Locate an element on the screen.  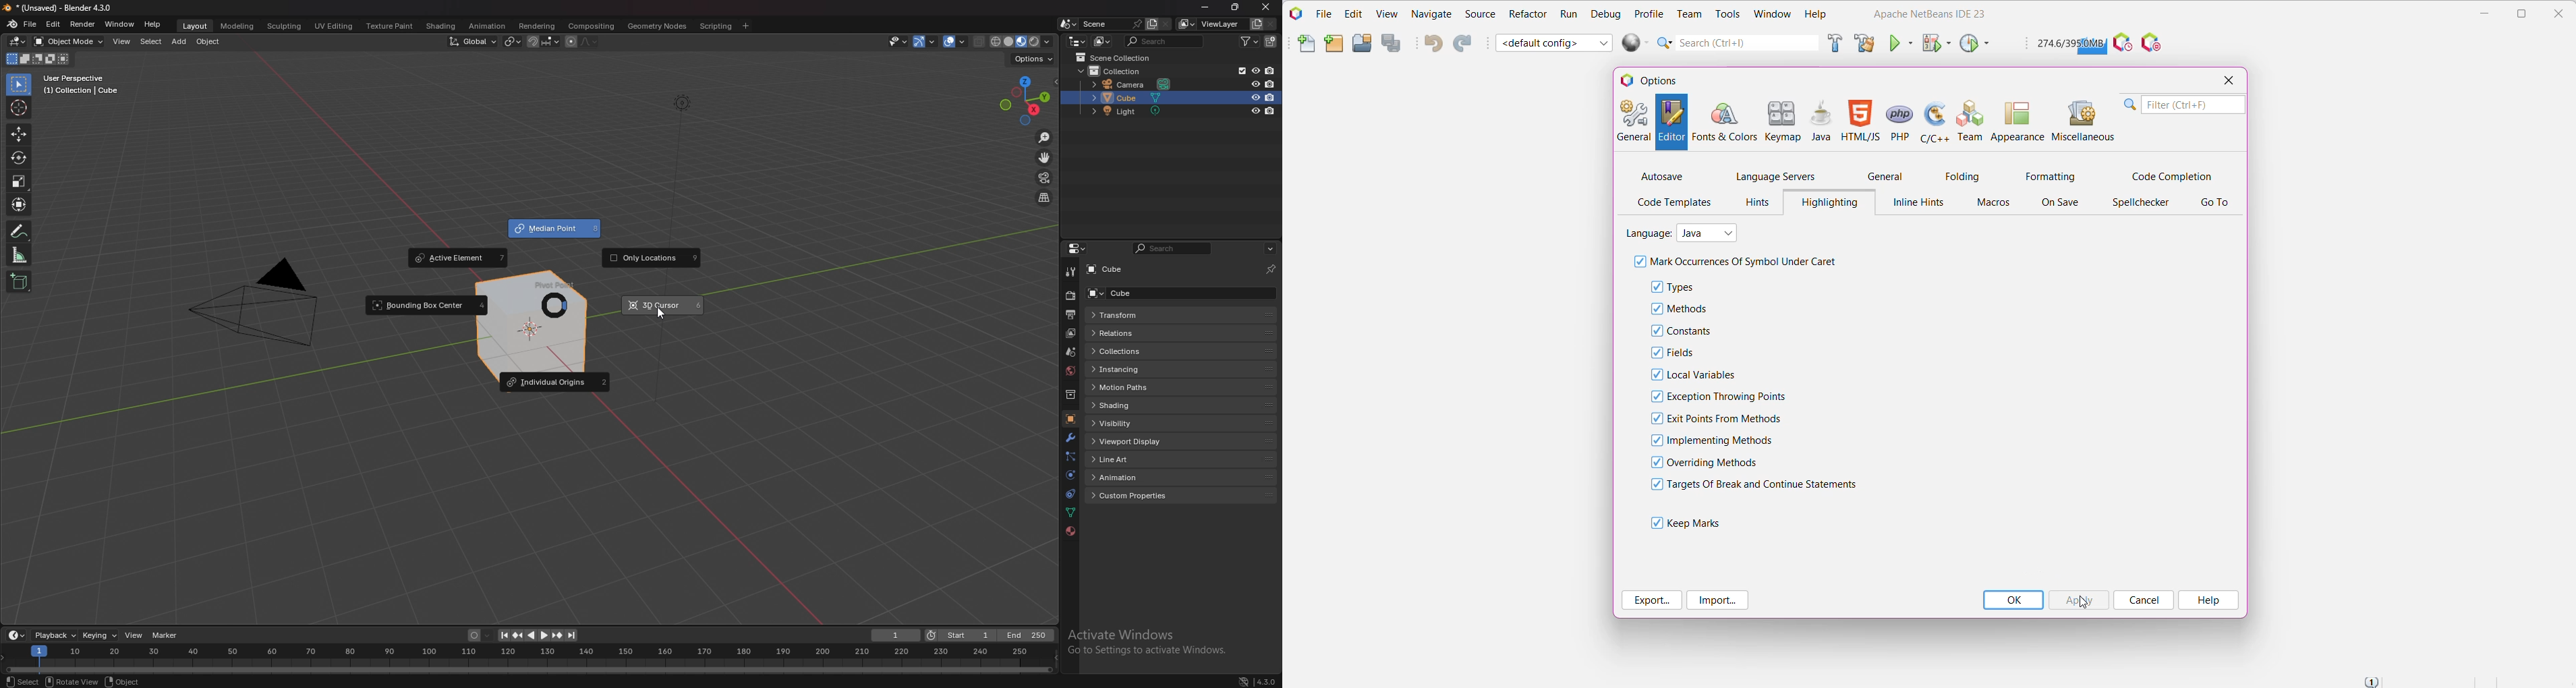
search is located at coordinates (1162, 41).